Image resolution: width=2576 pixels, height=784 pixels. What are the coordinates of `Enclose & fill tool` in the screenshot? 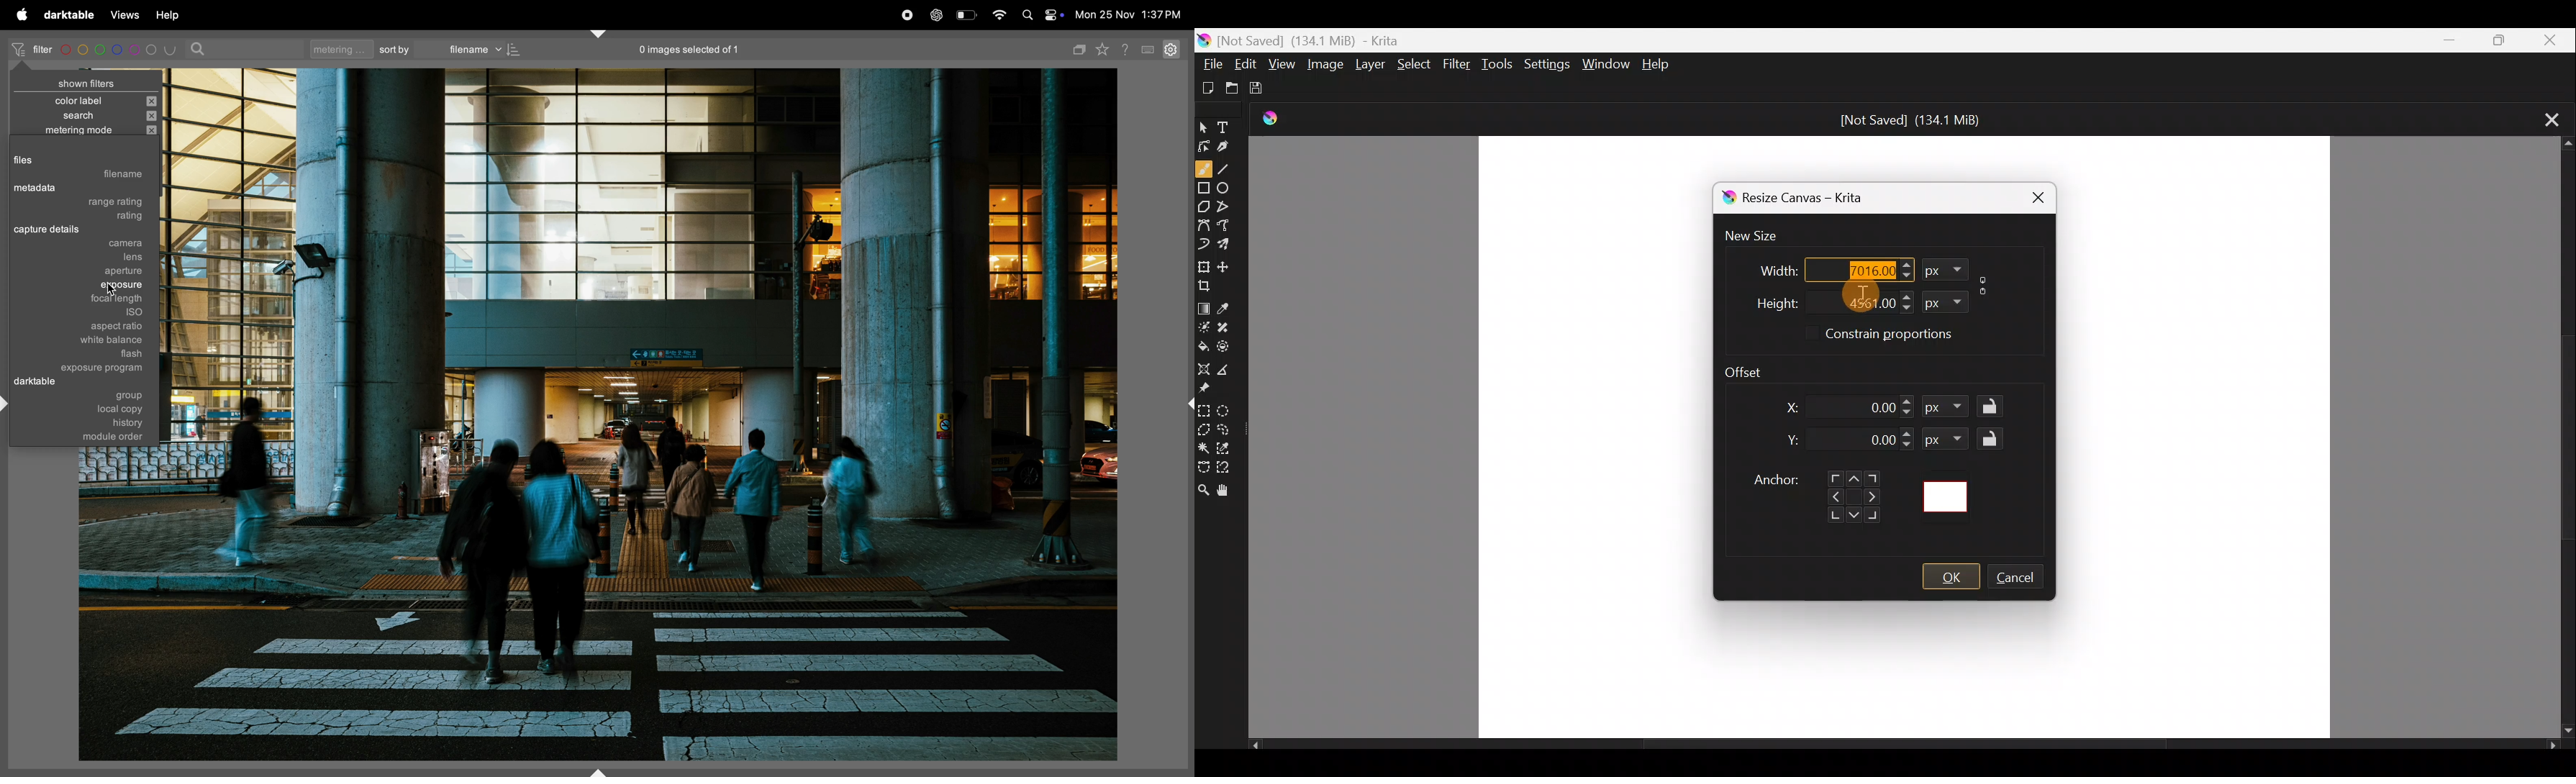 It's located at (1230, 346).